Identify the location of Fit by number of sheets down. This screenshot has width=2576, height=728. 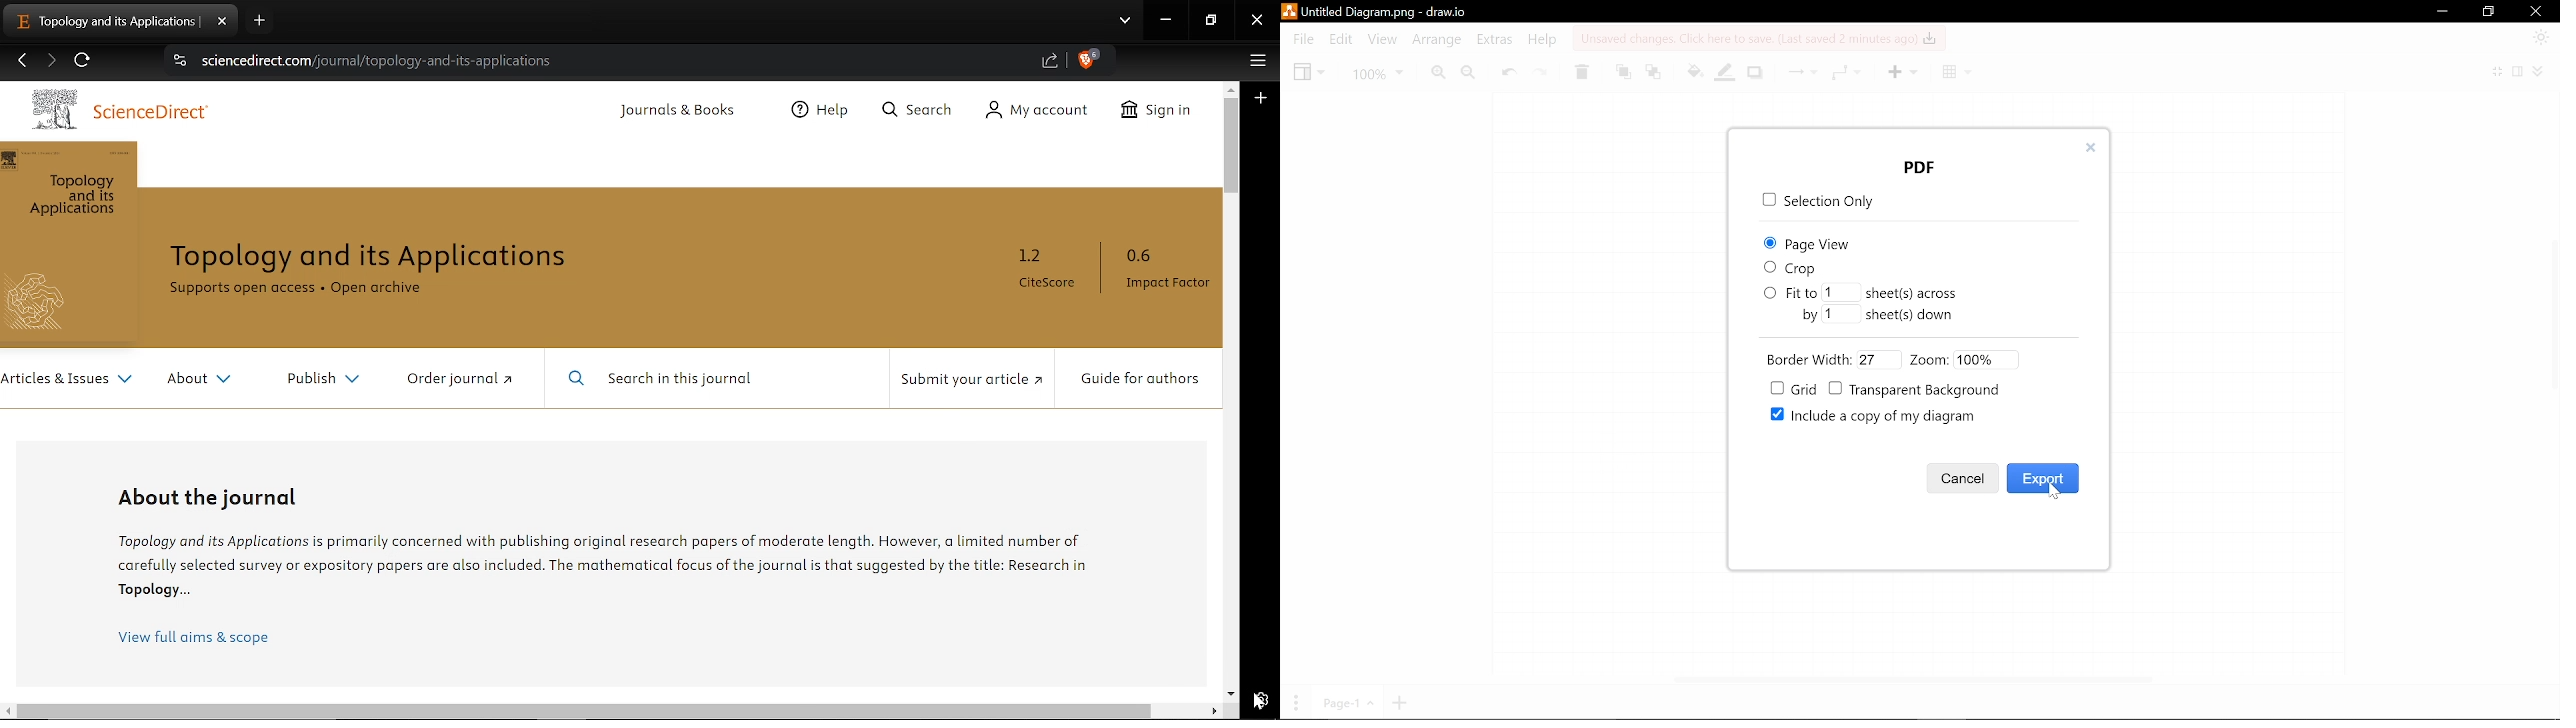
(1887, 314).